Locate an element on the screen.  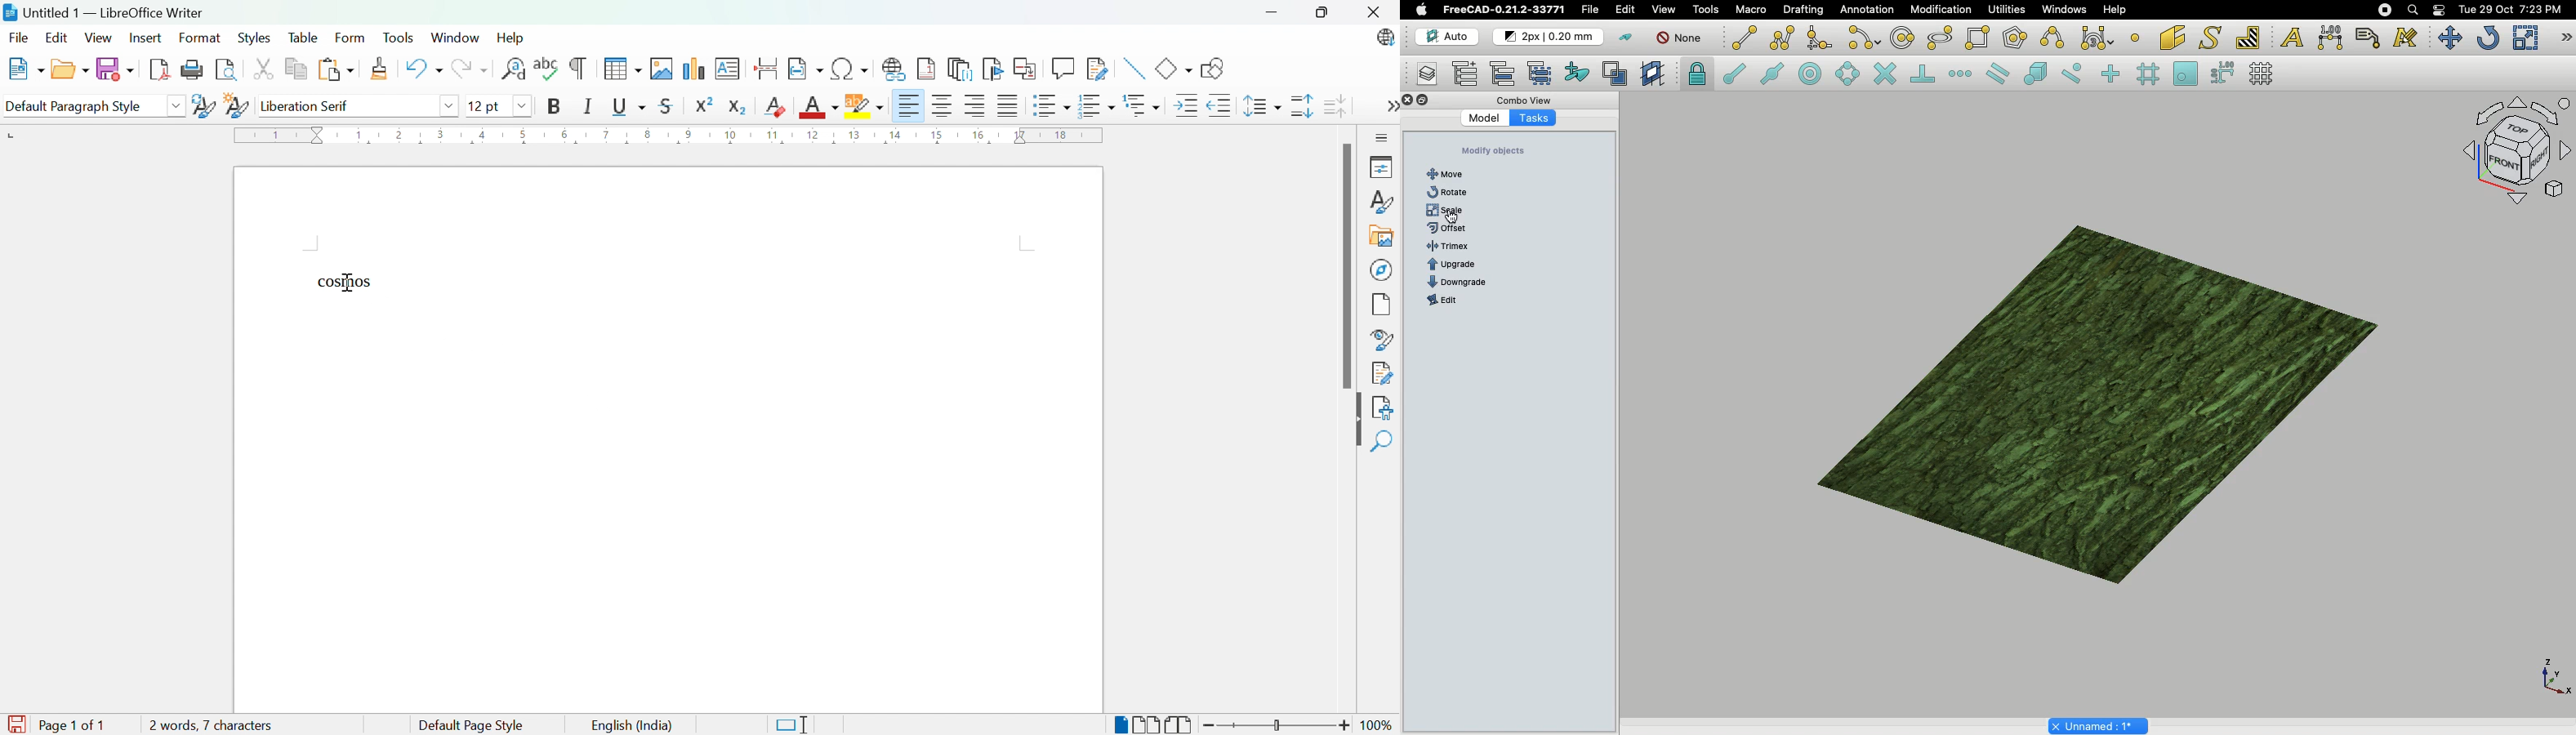
Toggle construction mode is located at coordinates (1624, 37).